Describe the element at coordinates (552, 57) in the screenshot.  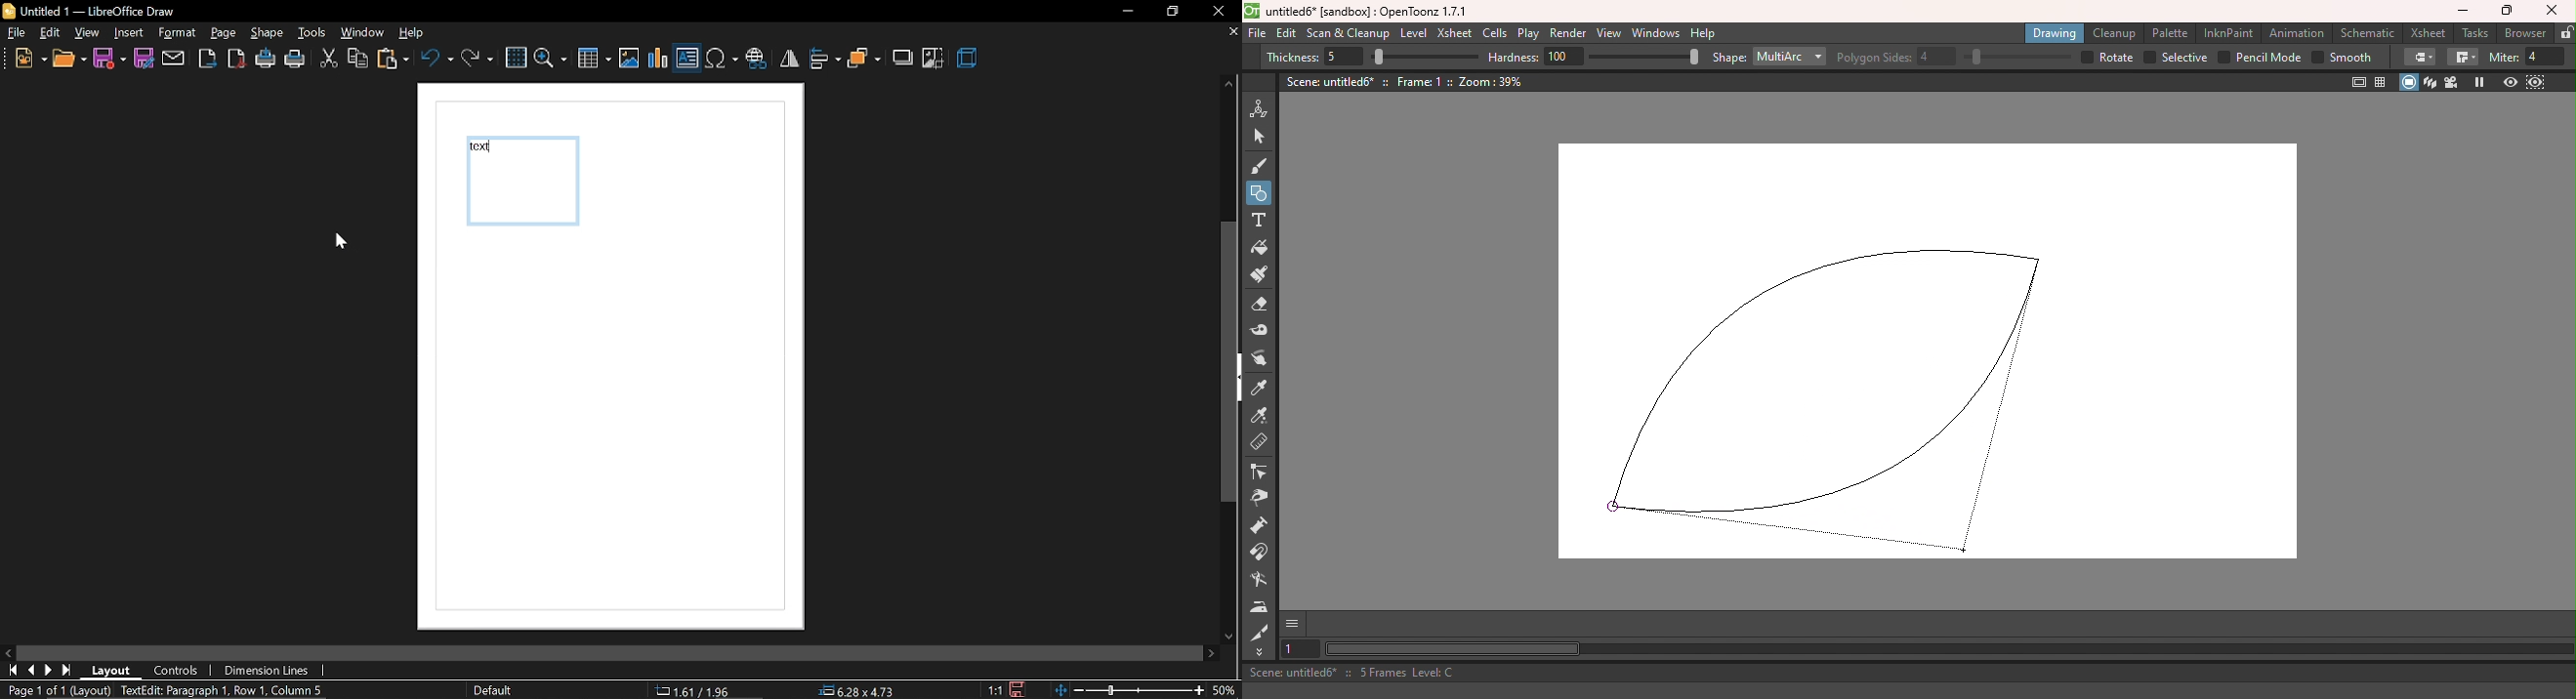
I see `zoom` at that location.